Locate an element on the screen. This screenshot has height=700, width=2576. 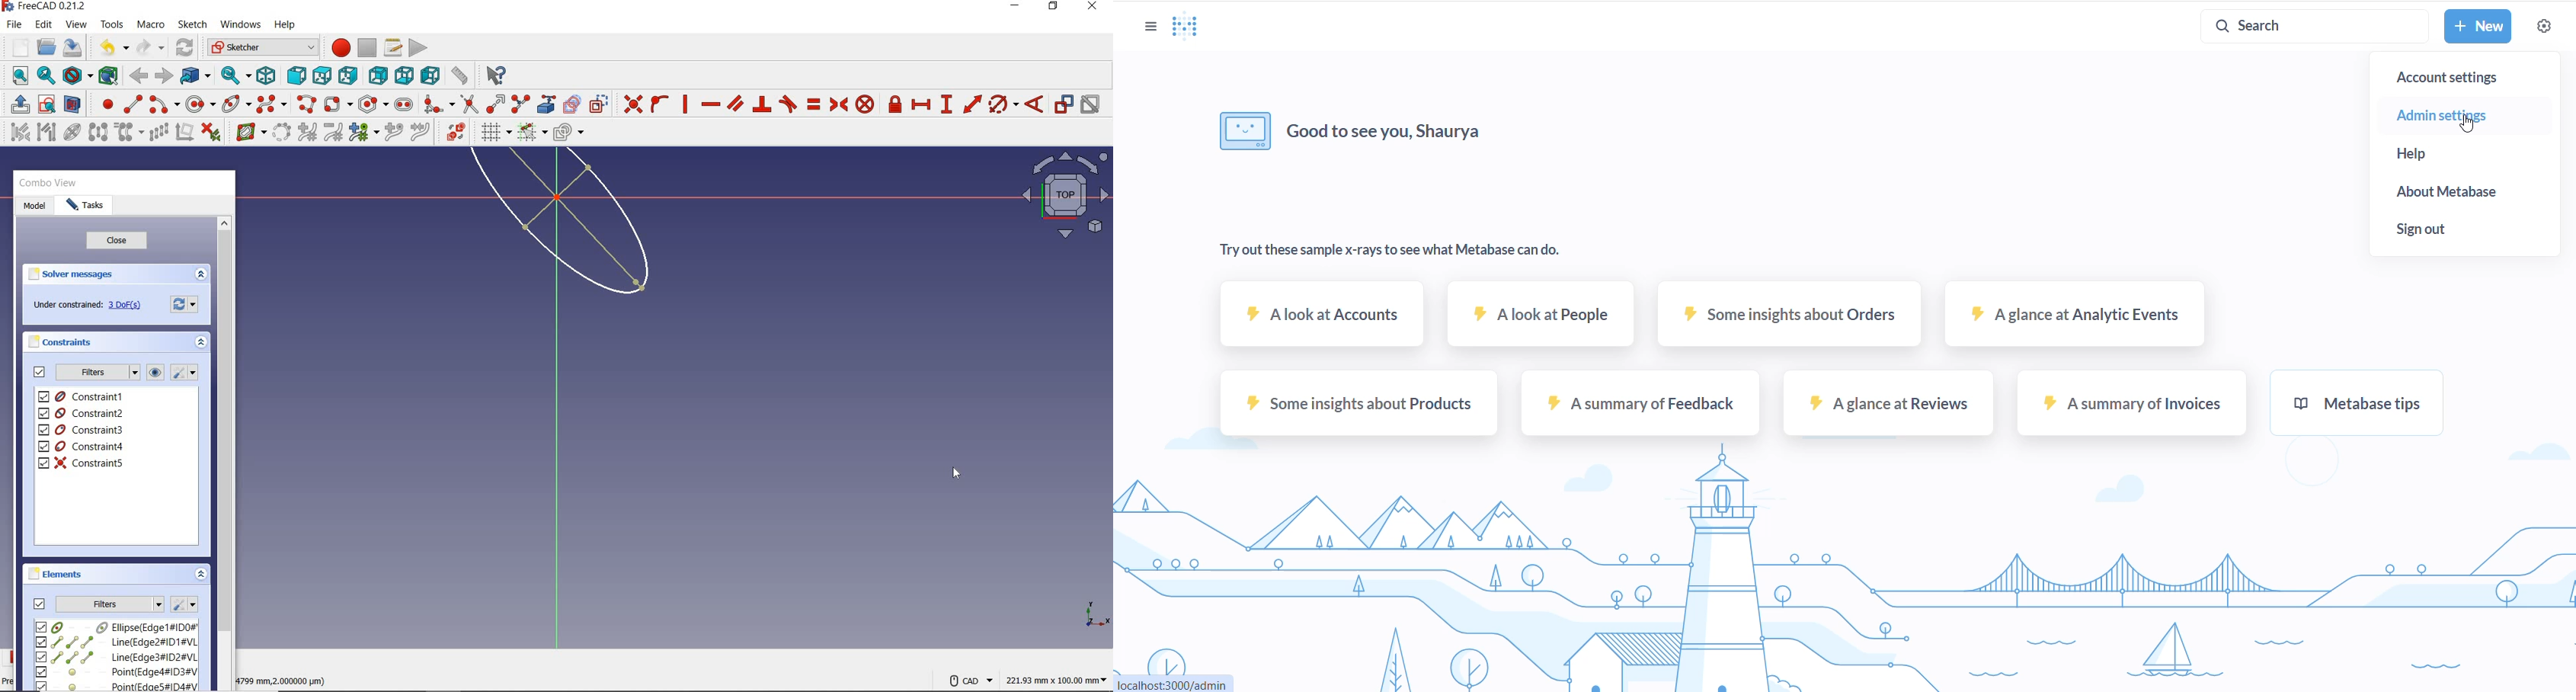
forward is located at coordinates (162, 76).